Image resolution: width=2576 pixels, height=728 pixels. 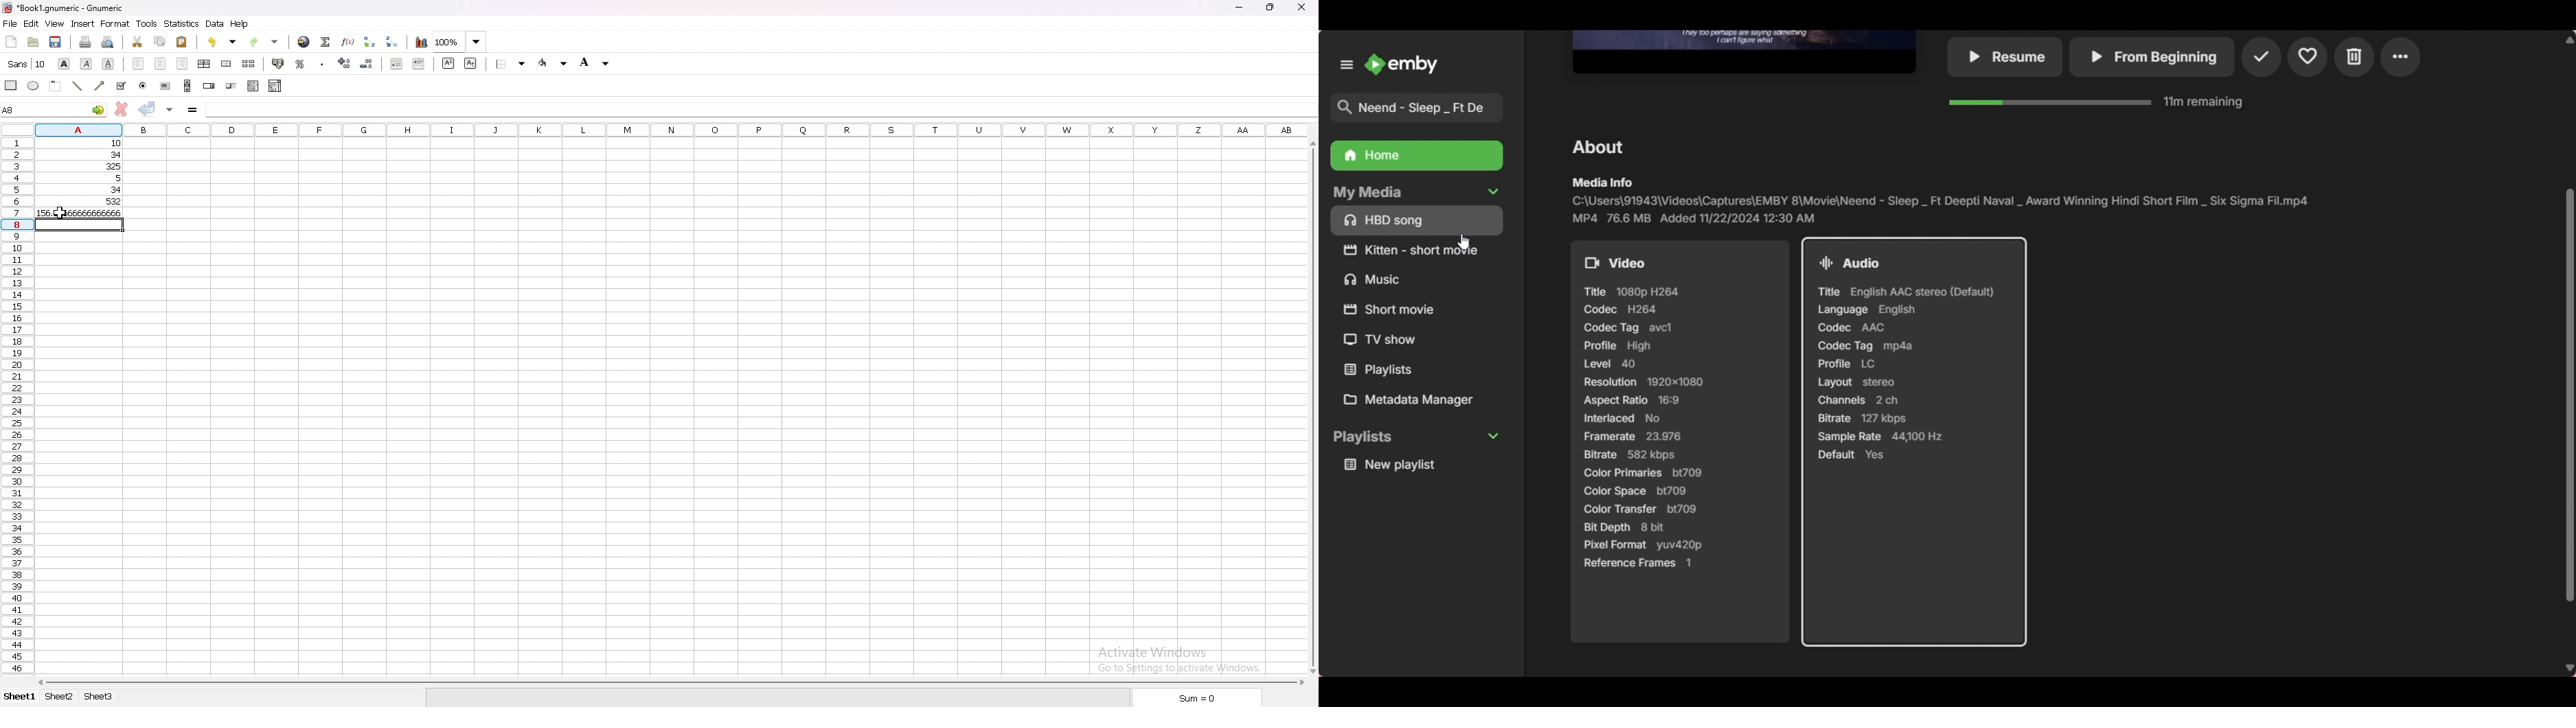 What do you see at coordinates (59, 696) in the screenshot?
I see `sheet 2` at bounding box center [59, 696].